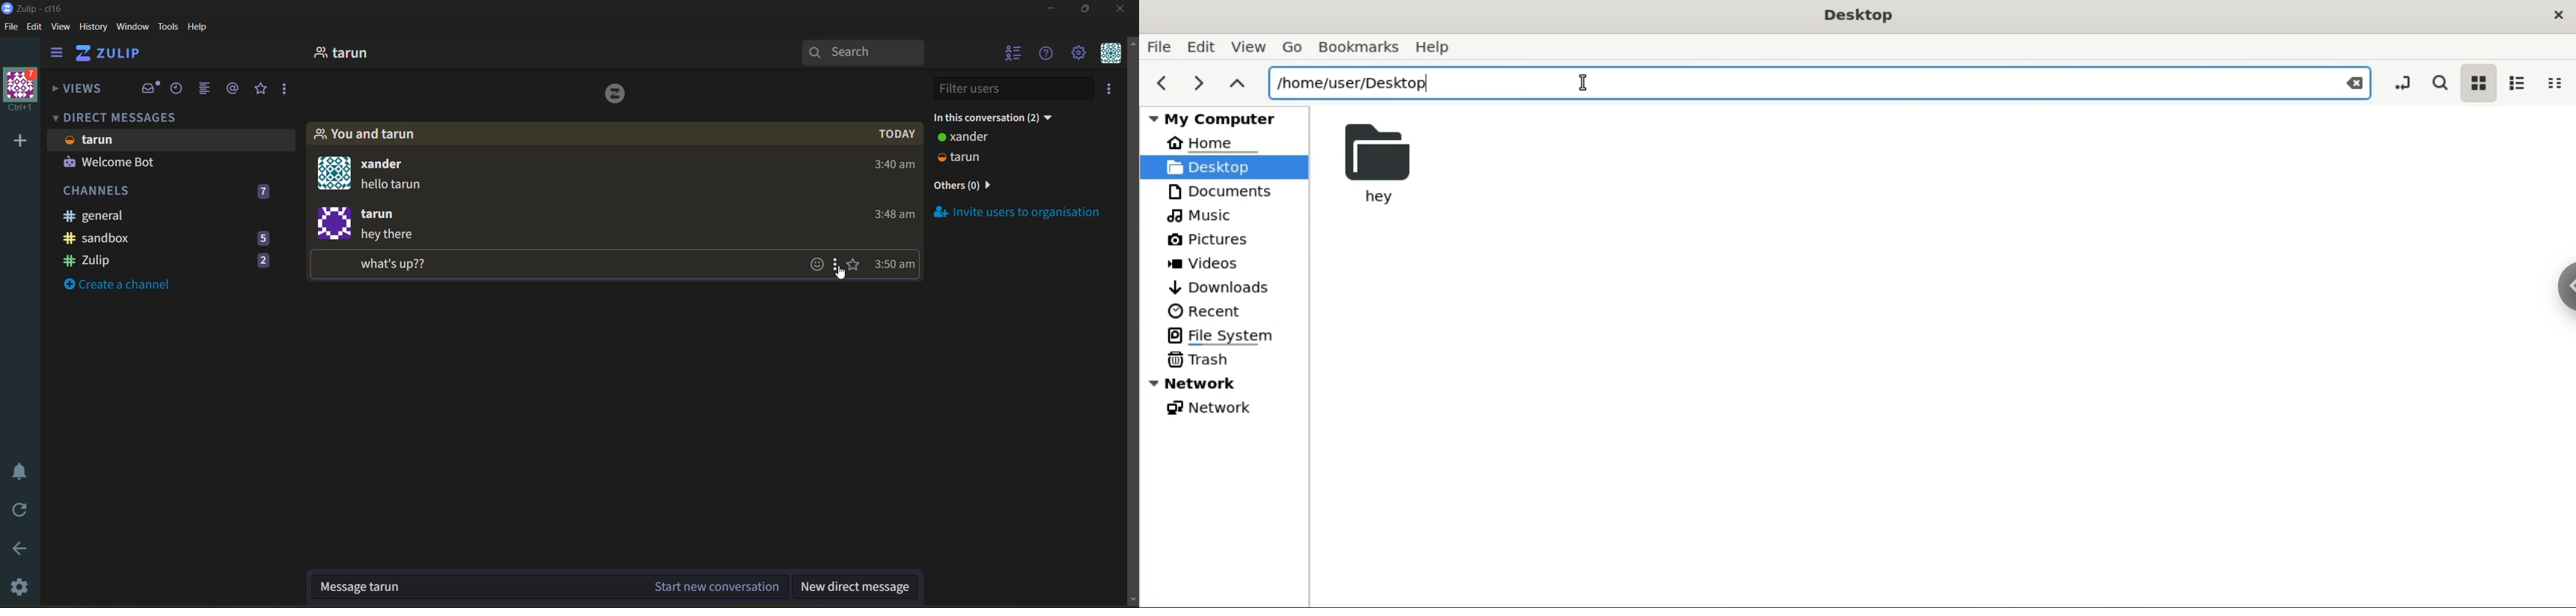  What do you see at coordinates (34, 8) in the screenshot?
I see `app name and organisation name` at bounding box center [34, 8].